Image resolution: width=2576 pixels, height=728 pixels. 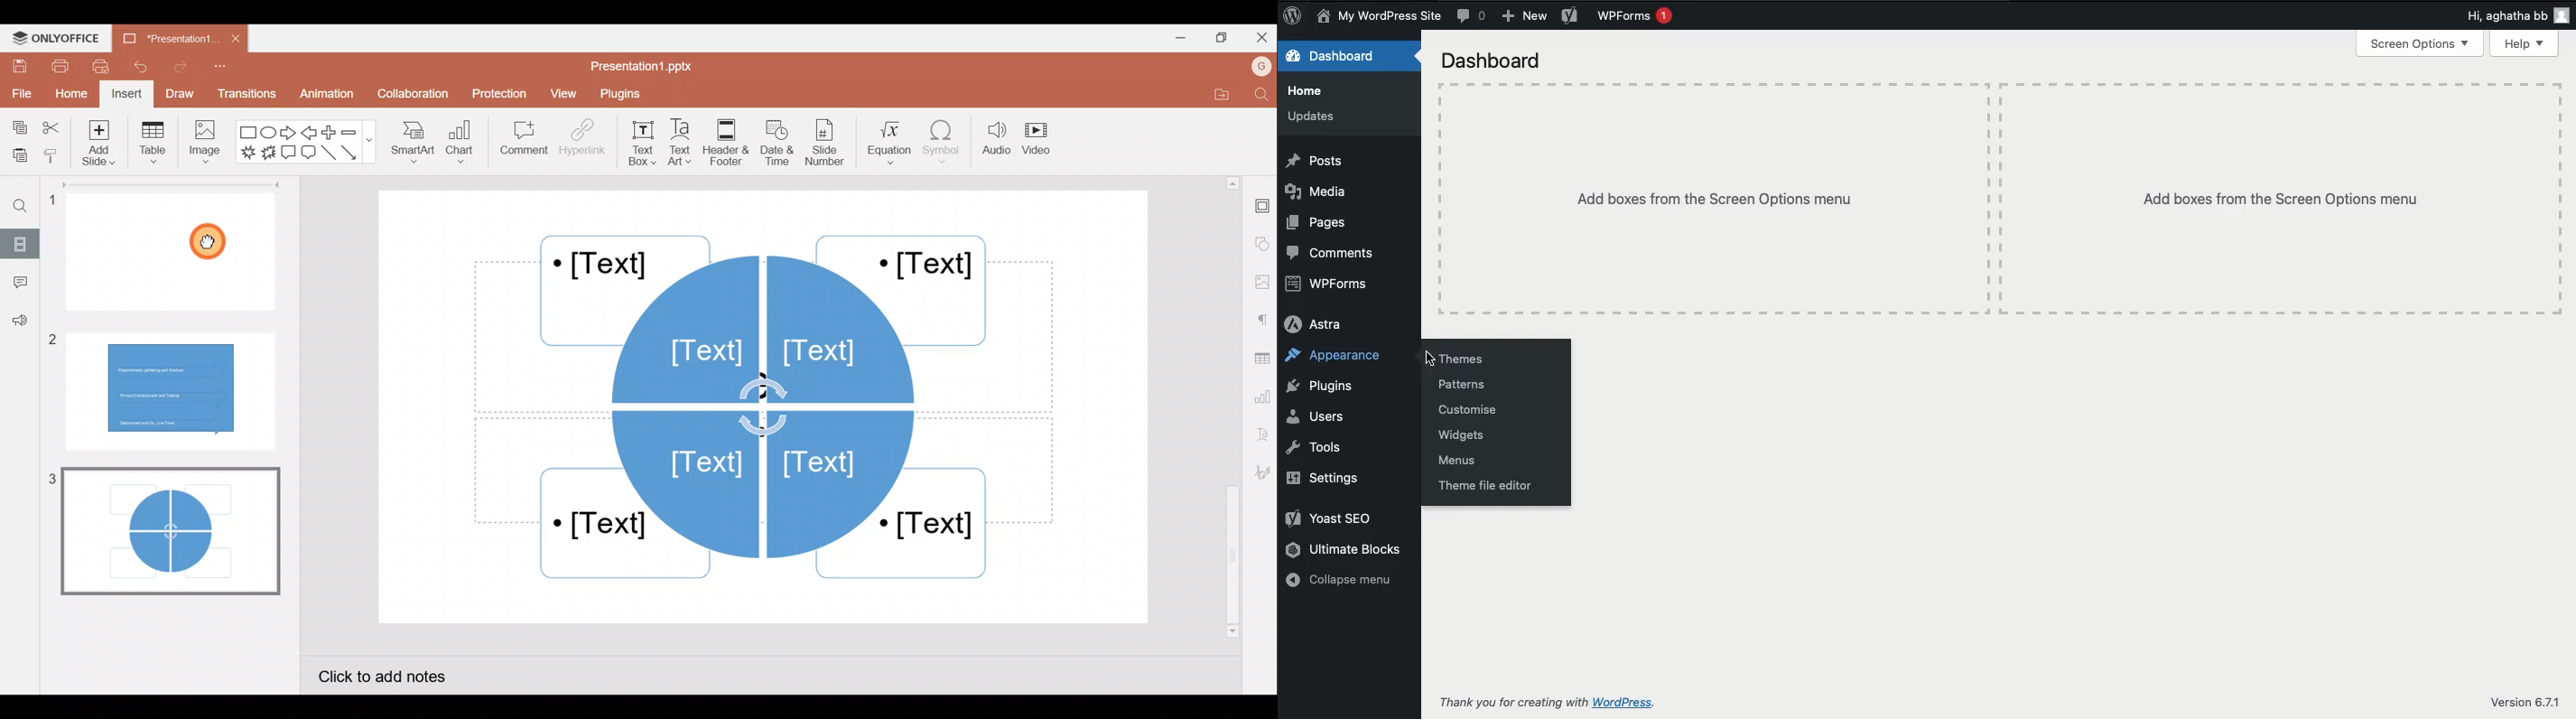 What do you see at coordinates (463, 146) in the screenshot?
I see `Chart` at bounding box center [463, 146].